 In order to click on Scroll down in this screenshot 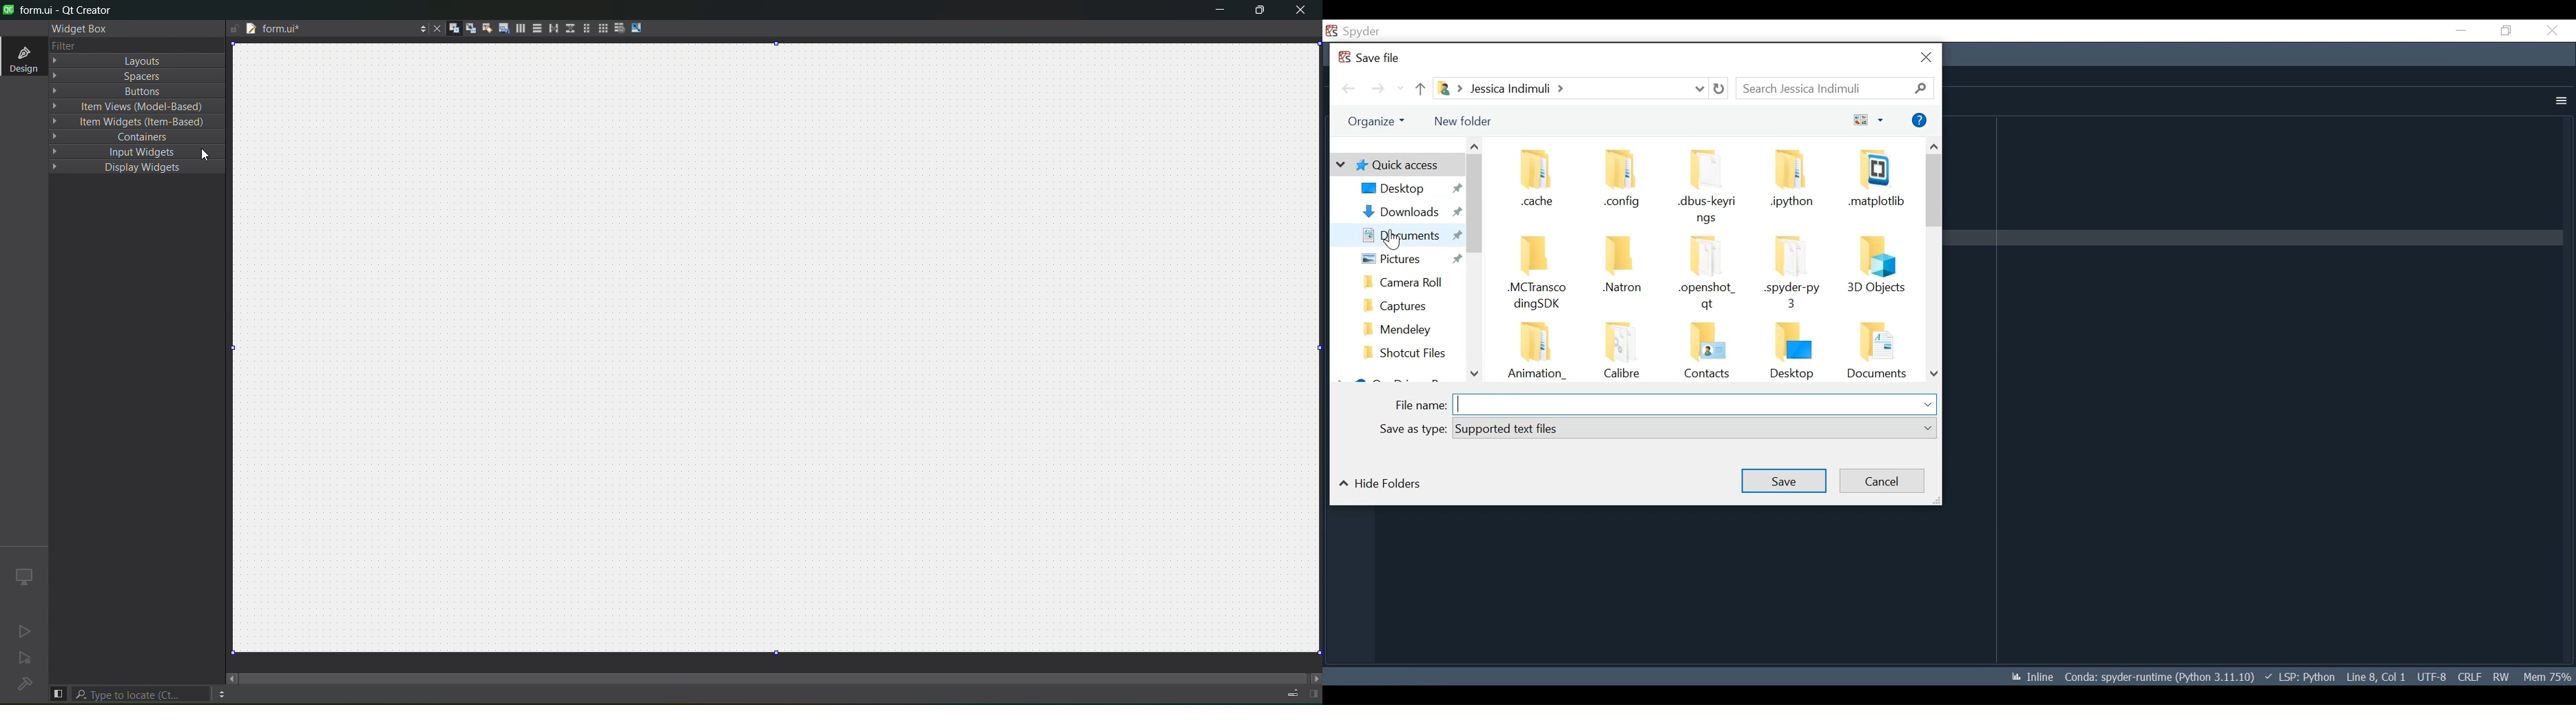, I will do `click(1935, 373)`.